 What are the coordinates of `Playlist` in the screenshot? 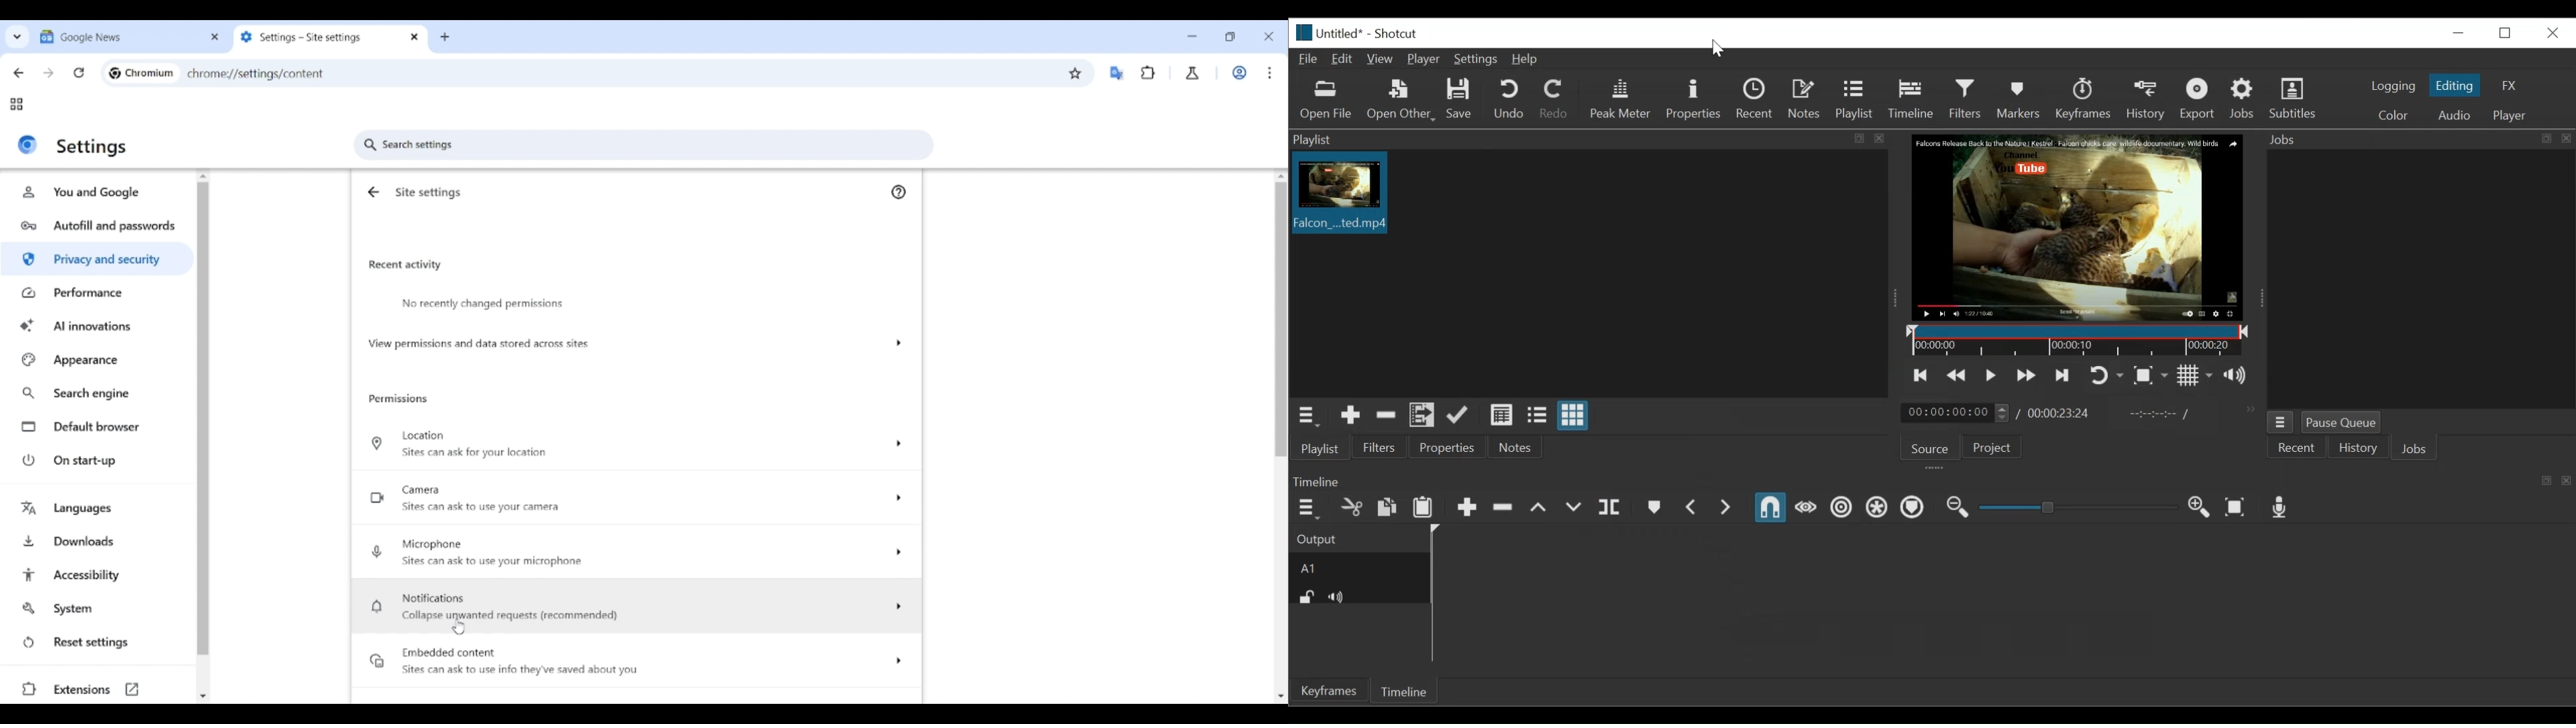 It's located at (1325, 450).